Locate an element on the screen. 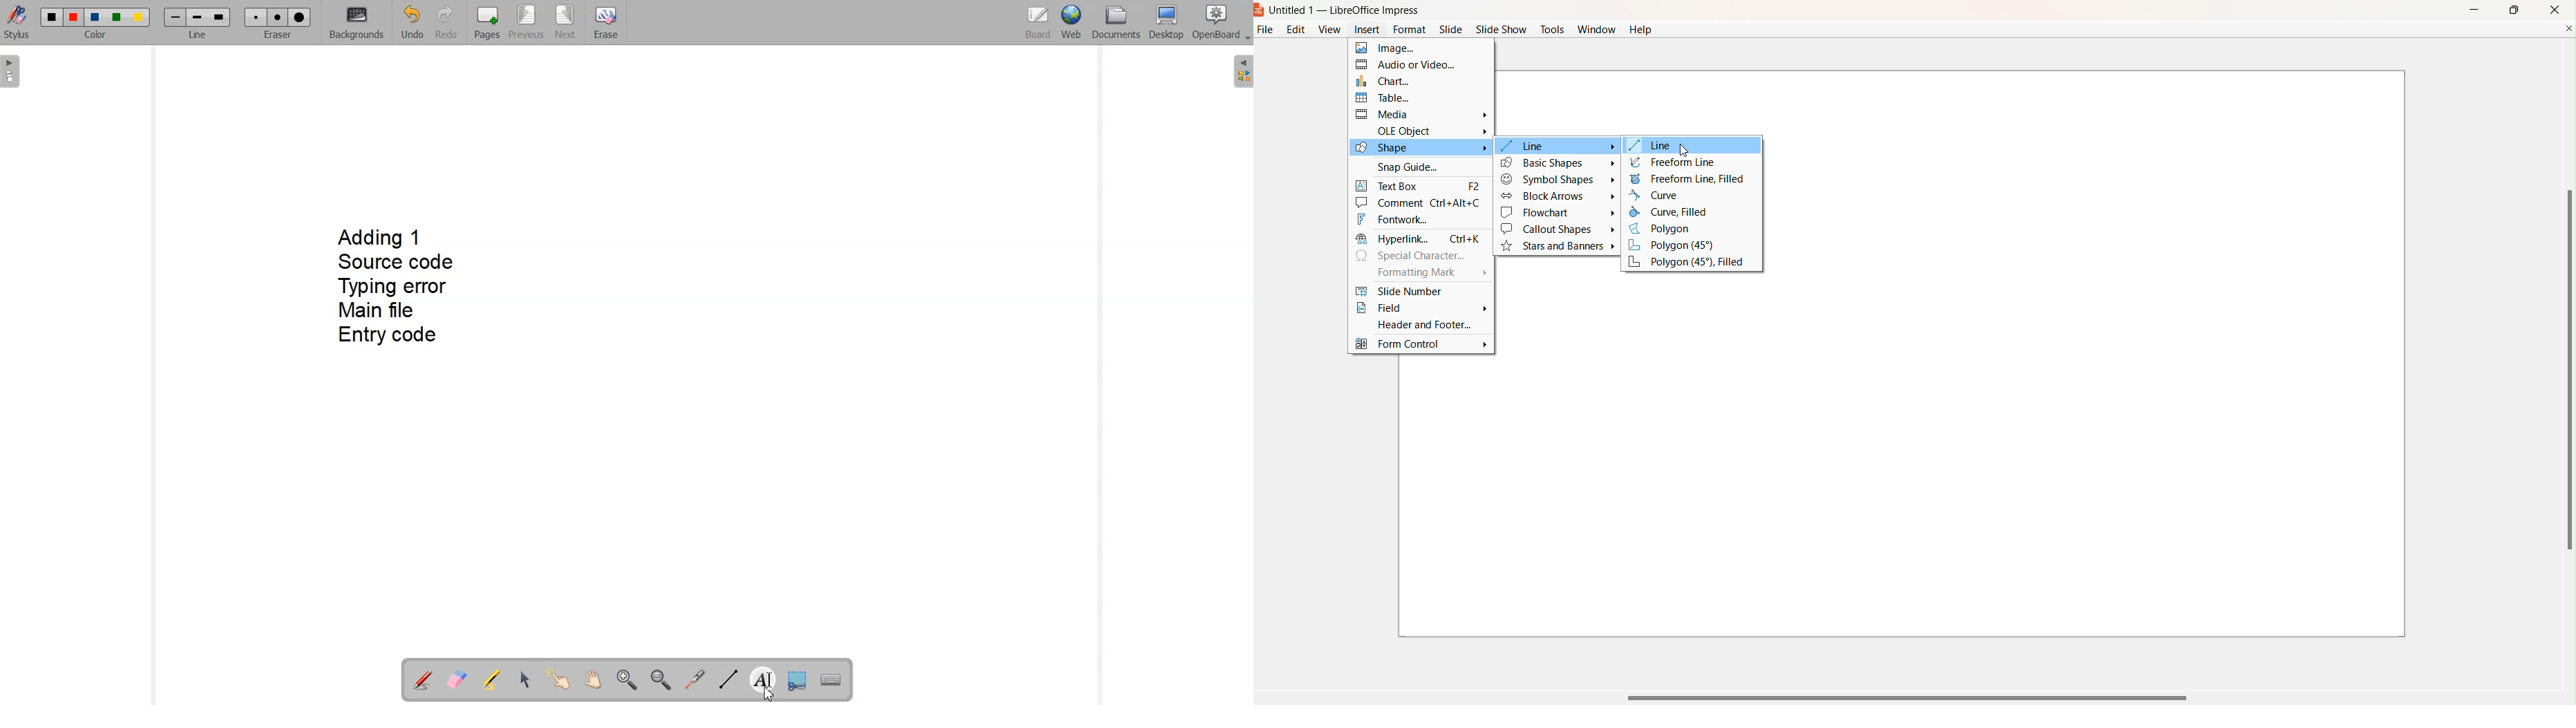 The height and width of the screenshot is (728, 2576). Symbol Shapes is located at coordinates (1558, 180).